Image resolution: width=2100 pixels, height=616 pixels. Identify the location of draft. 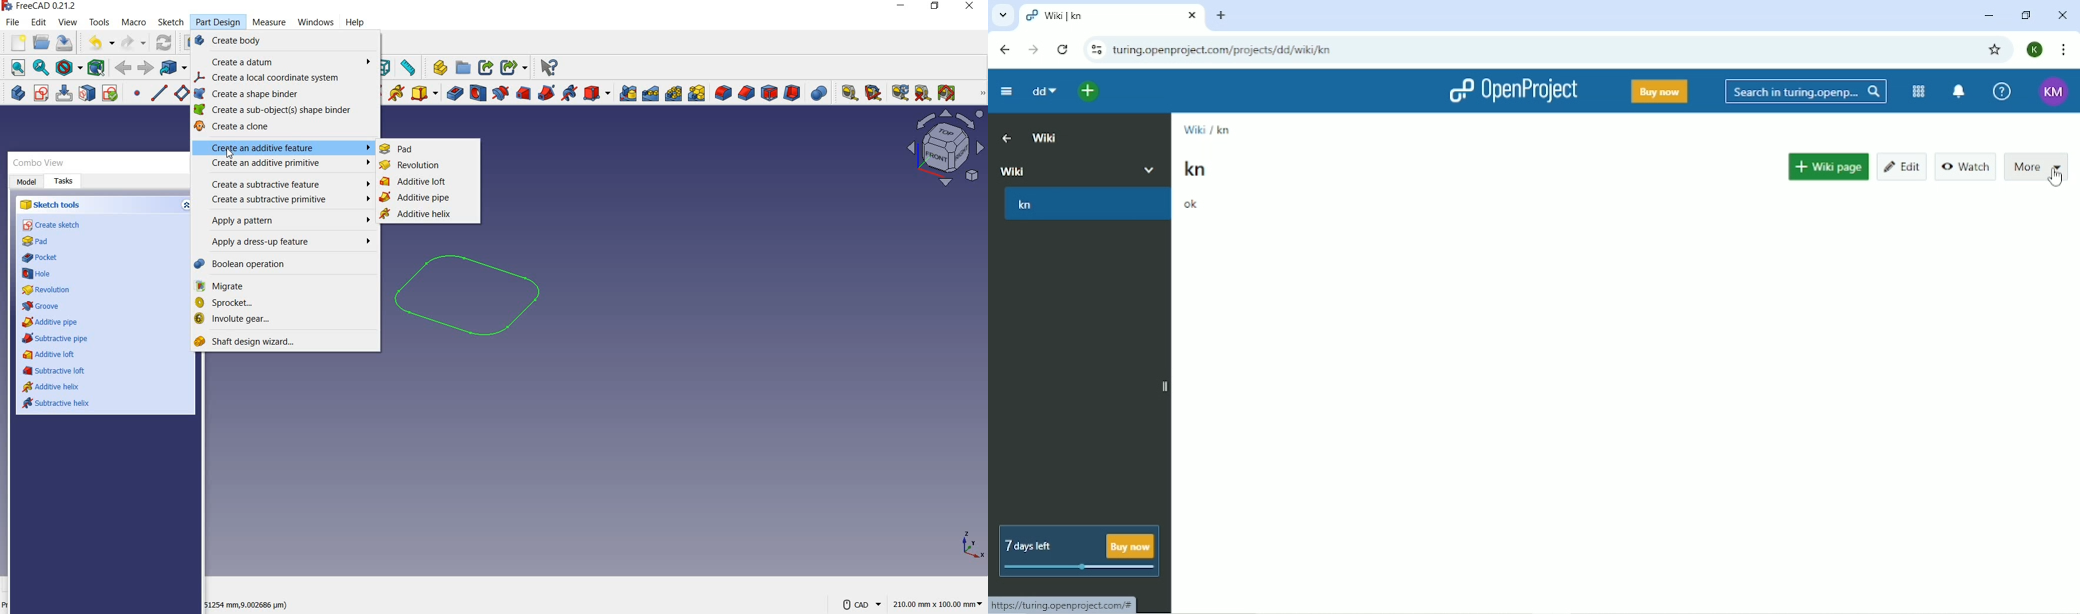
(769, 92).